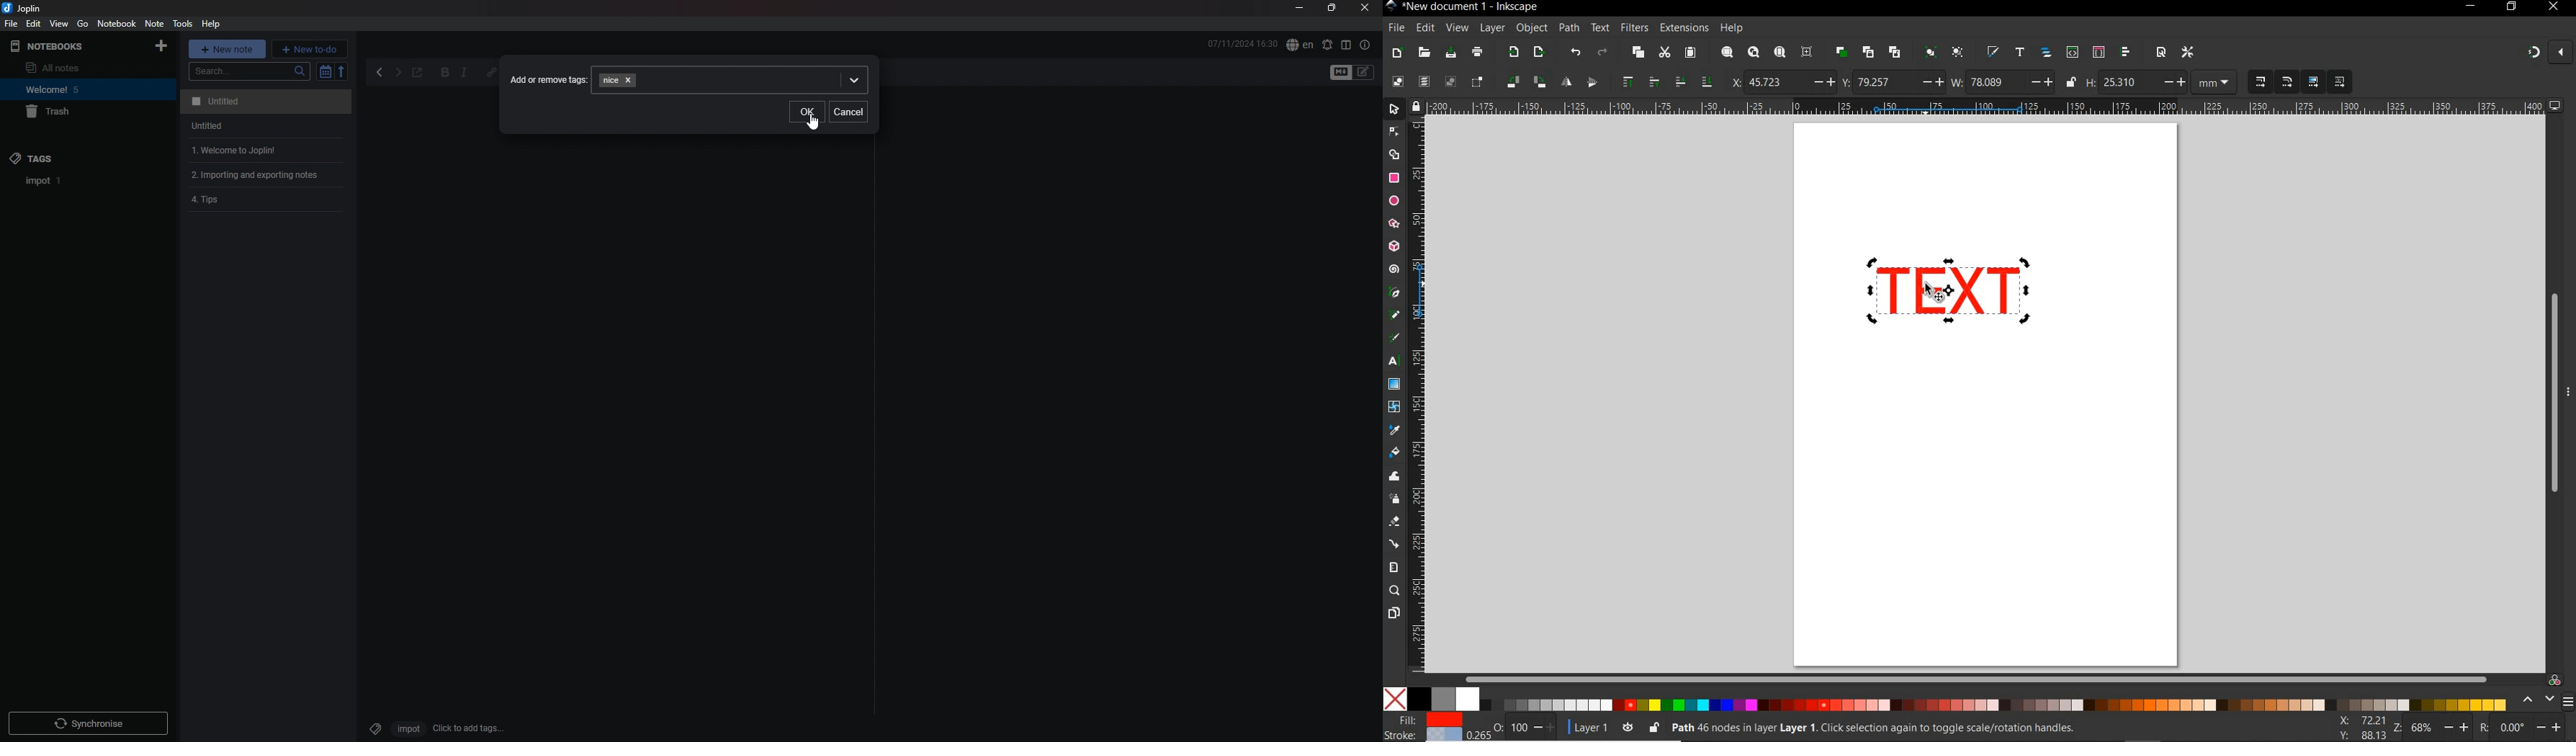 The width and height of the screenshot is (2576, 756). Describe the element at coordinates (1779, 53) in the screenshot. I see `ZOOM PAGE` at that location.